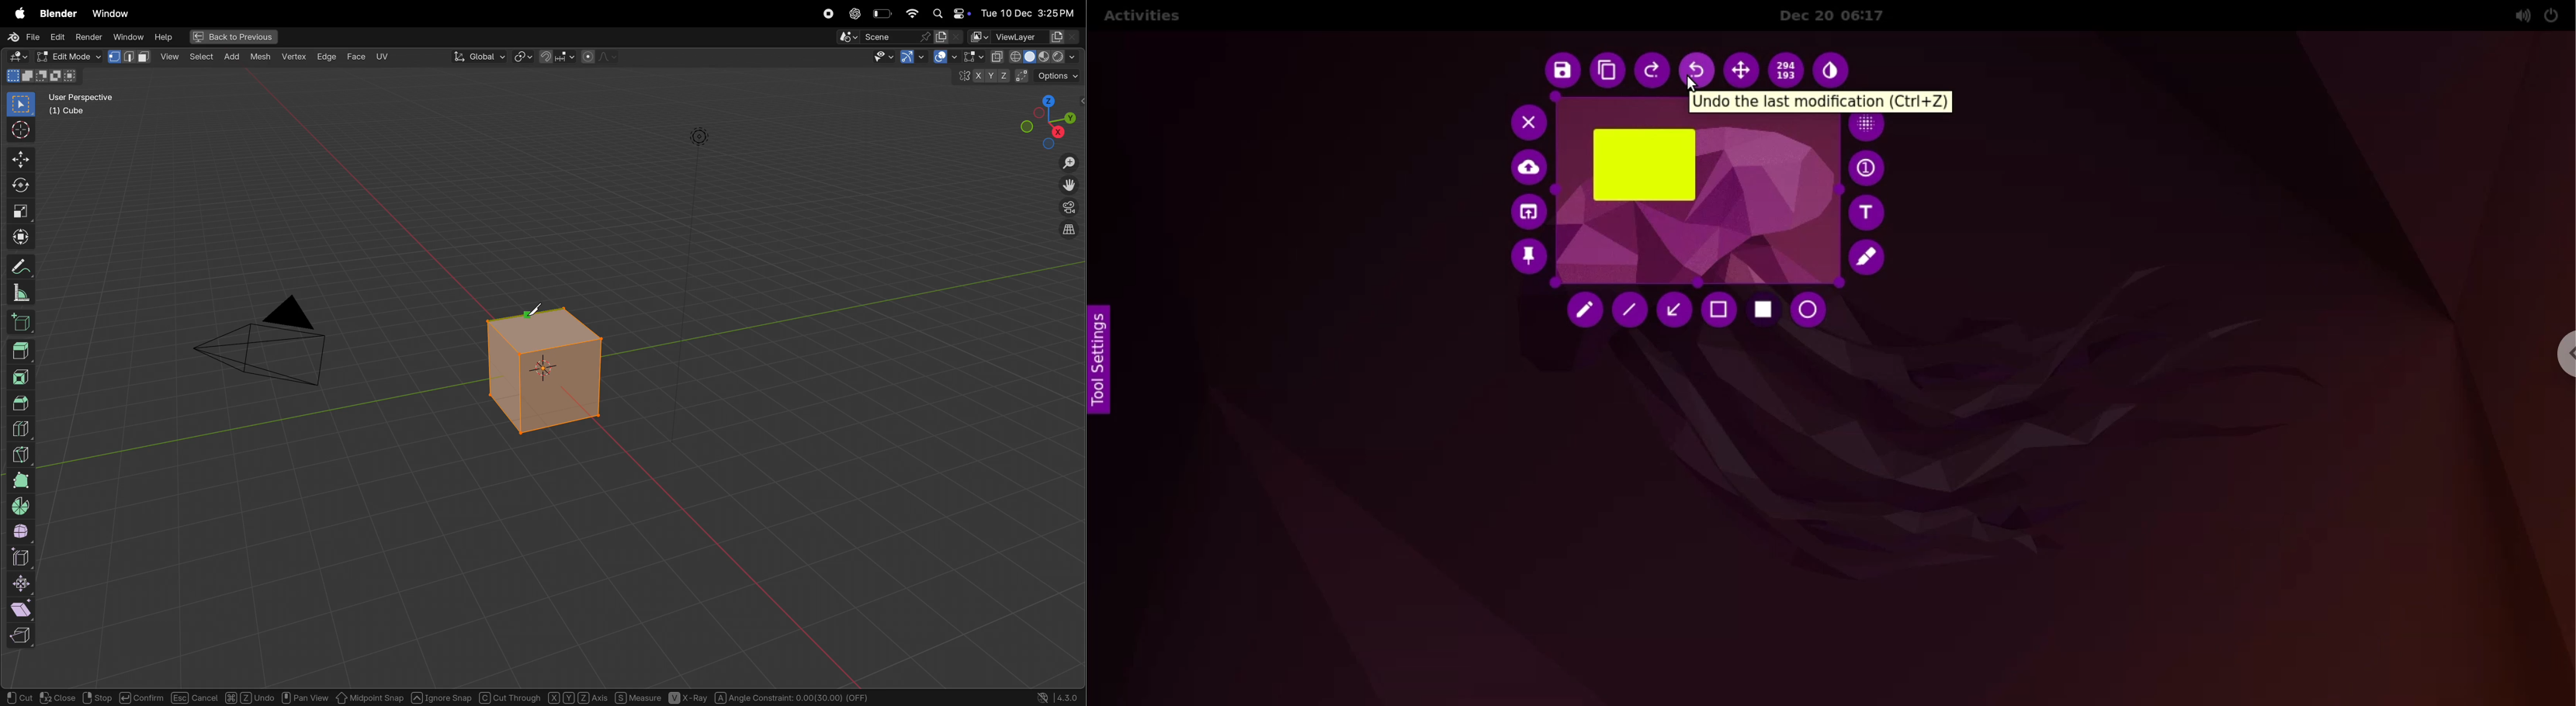  I want to click on Axis, so click(577, 696).